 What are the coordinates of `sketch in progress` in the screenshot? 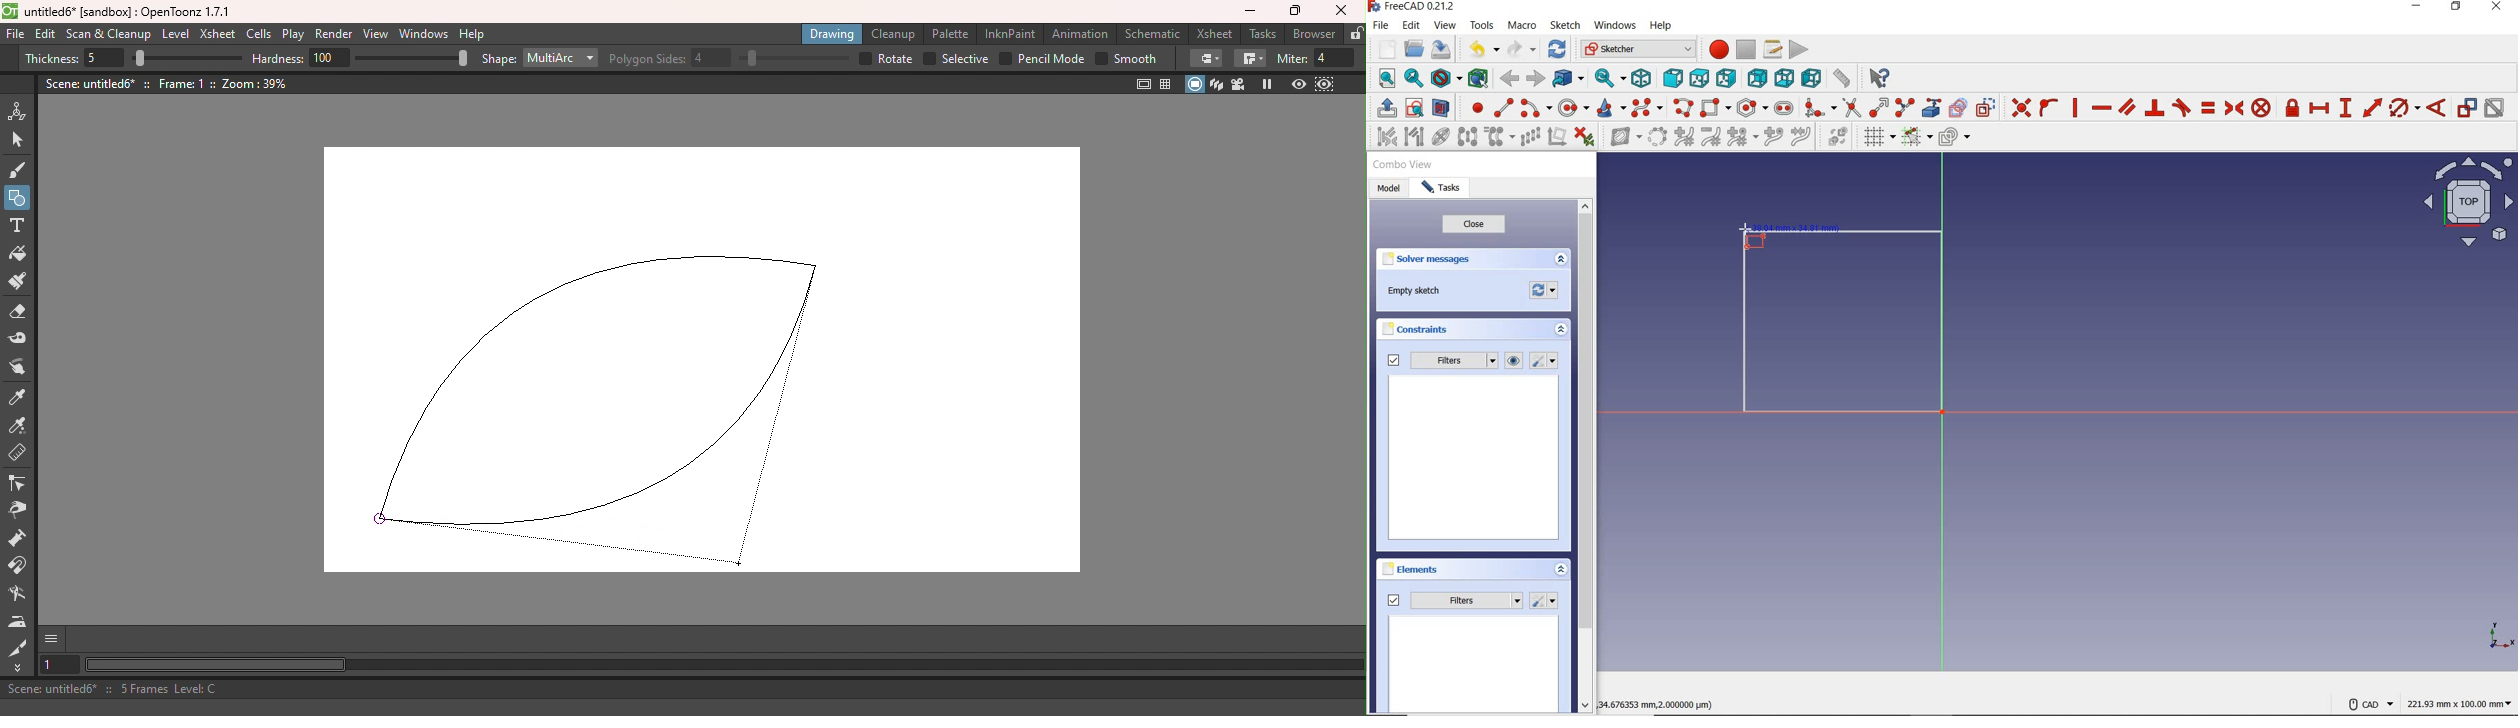 It's located at (1843, 326).